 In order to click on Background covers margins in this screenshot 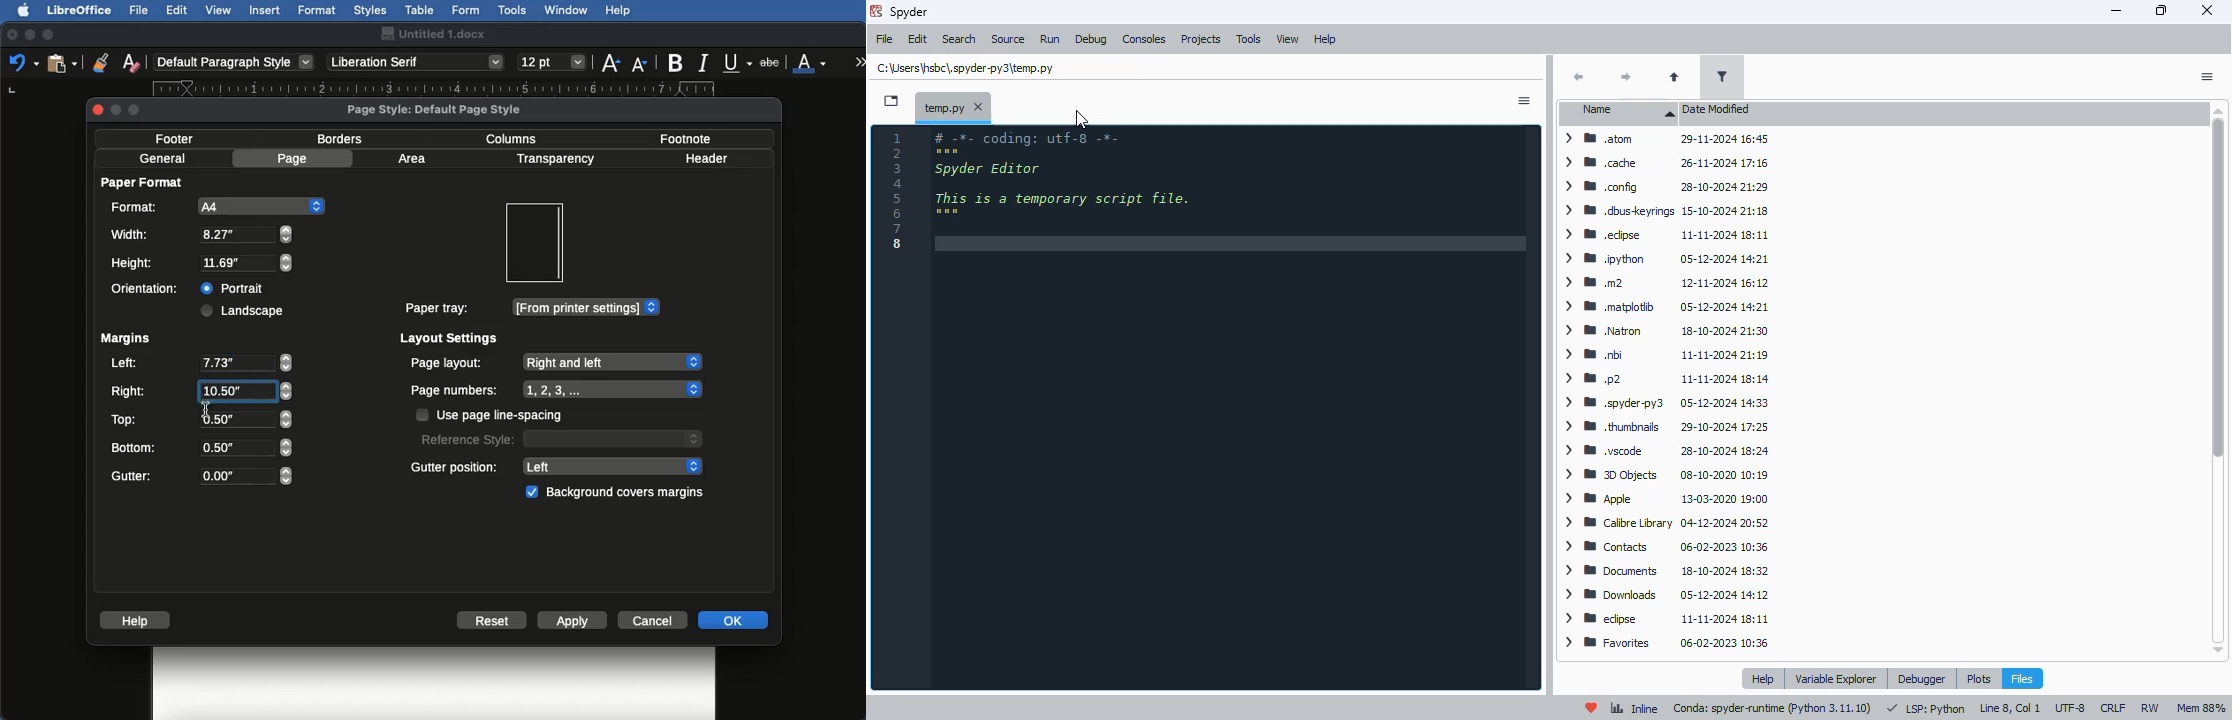, I will do `click(618, 493)`.